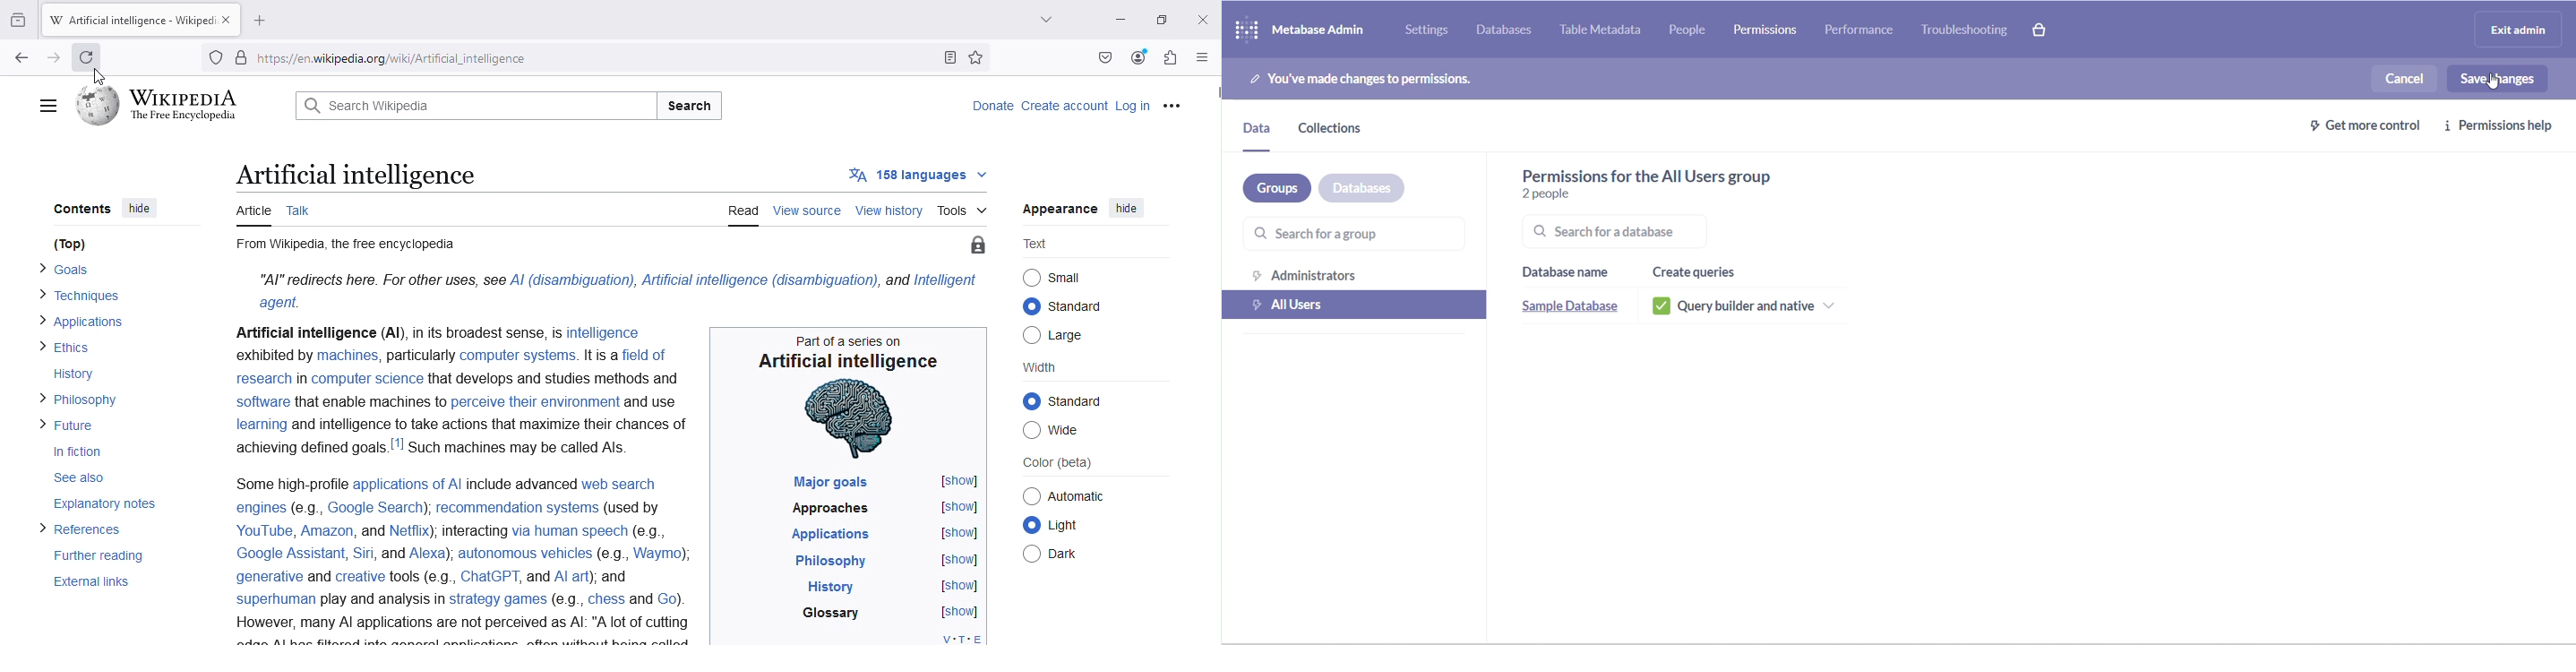  Describe the element at coordinates (77, 296) in the screenshot. I see `> Techniques.` at that location.